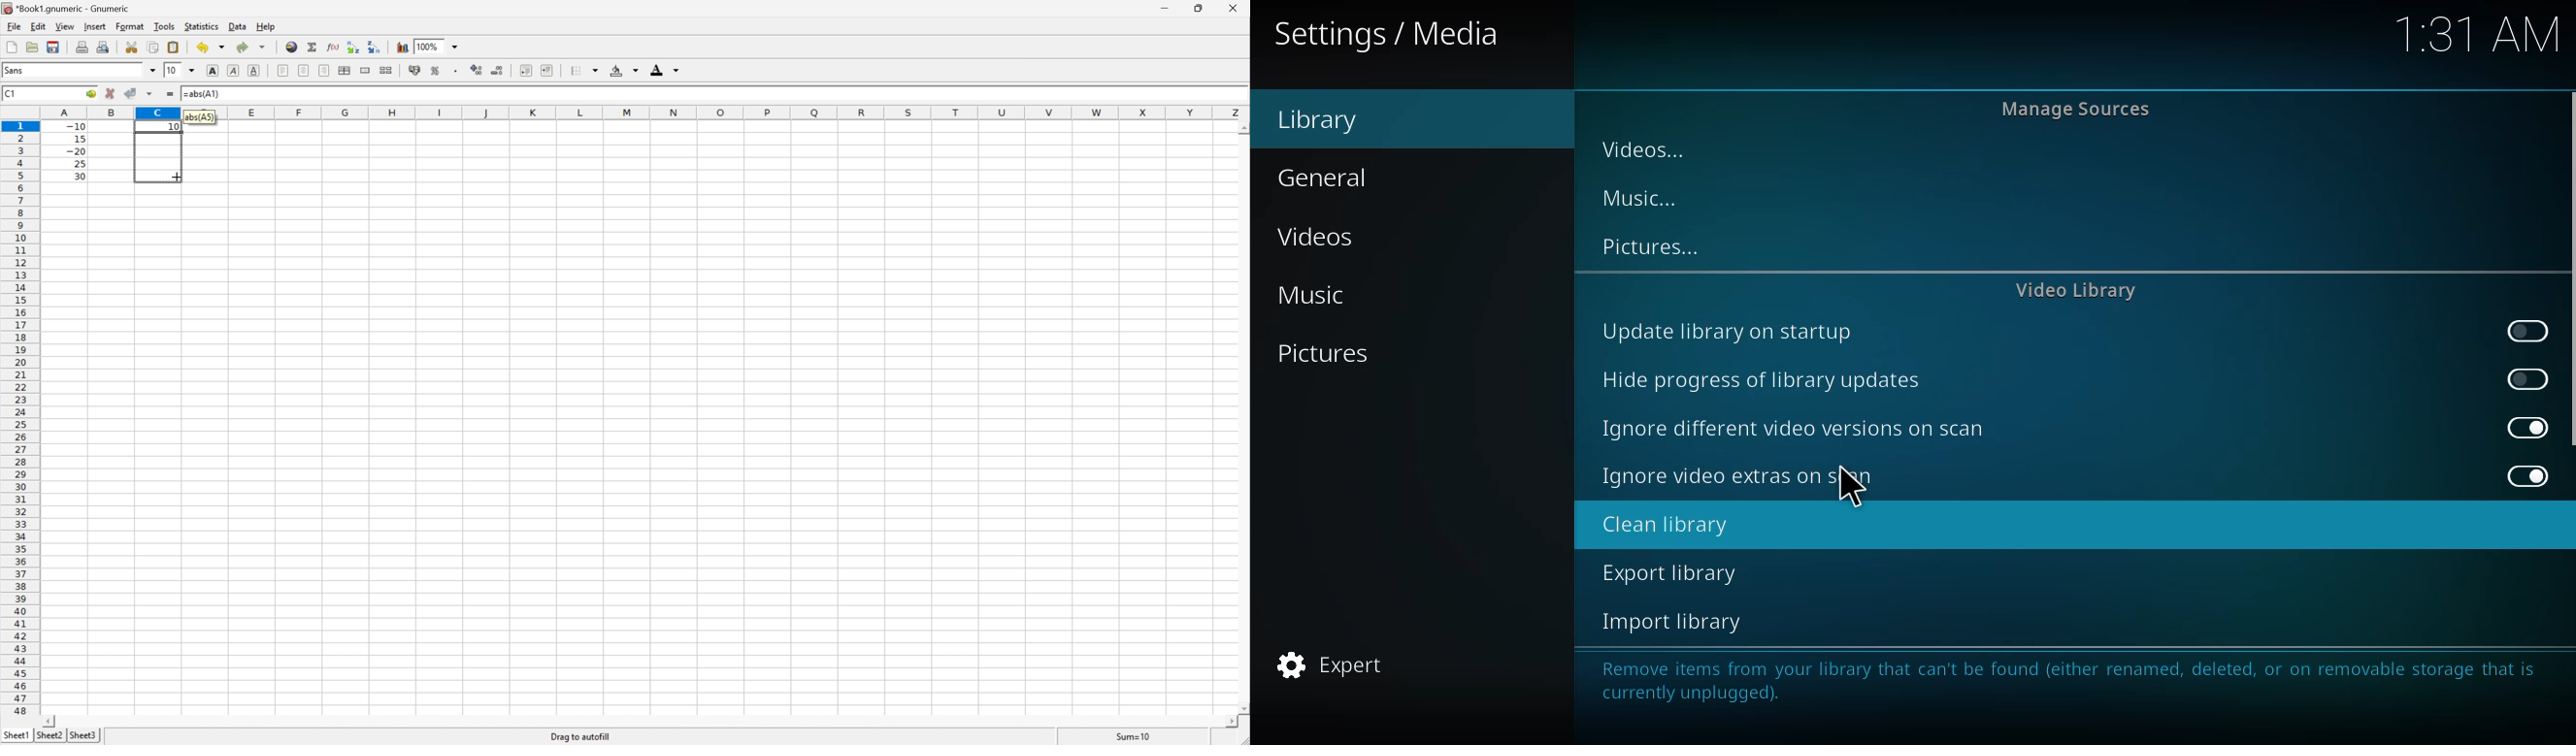  What do you see at coordinates (52, 47) in the screenshot?
I see `Open mobile file` at bounding box center [52, 47].